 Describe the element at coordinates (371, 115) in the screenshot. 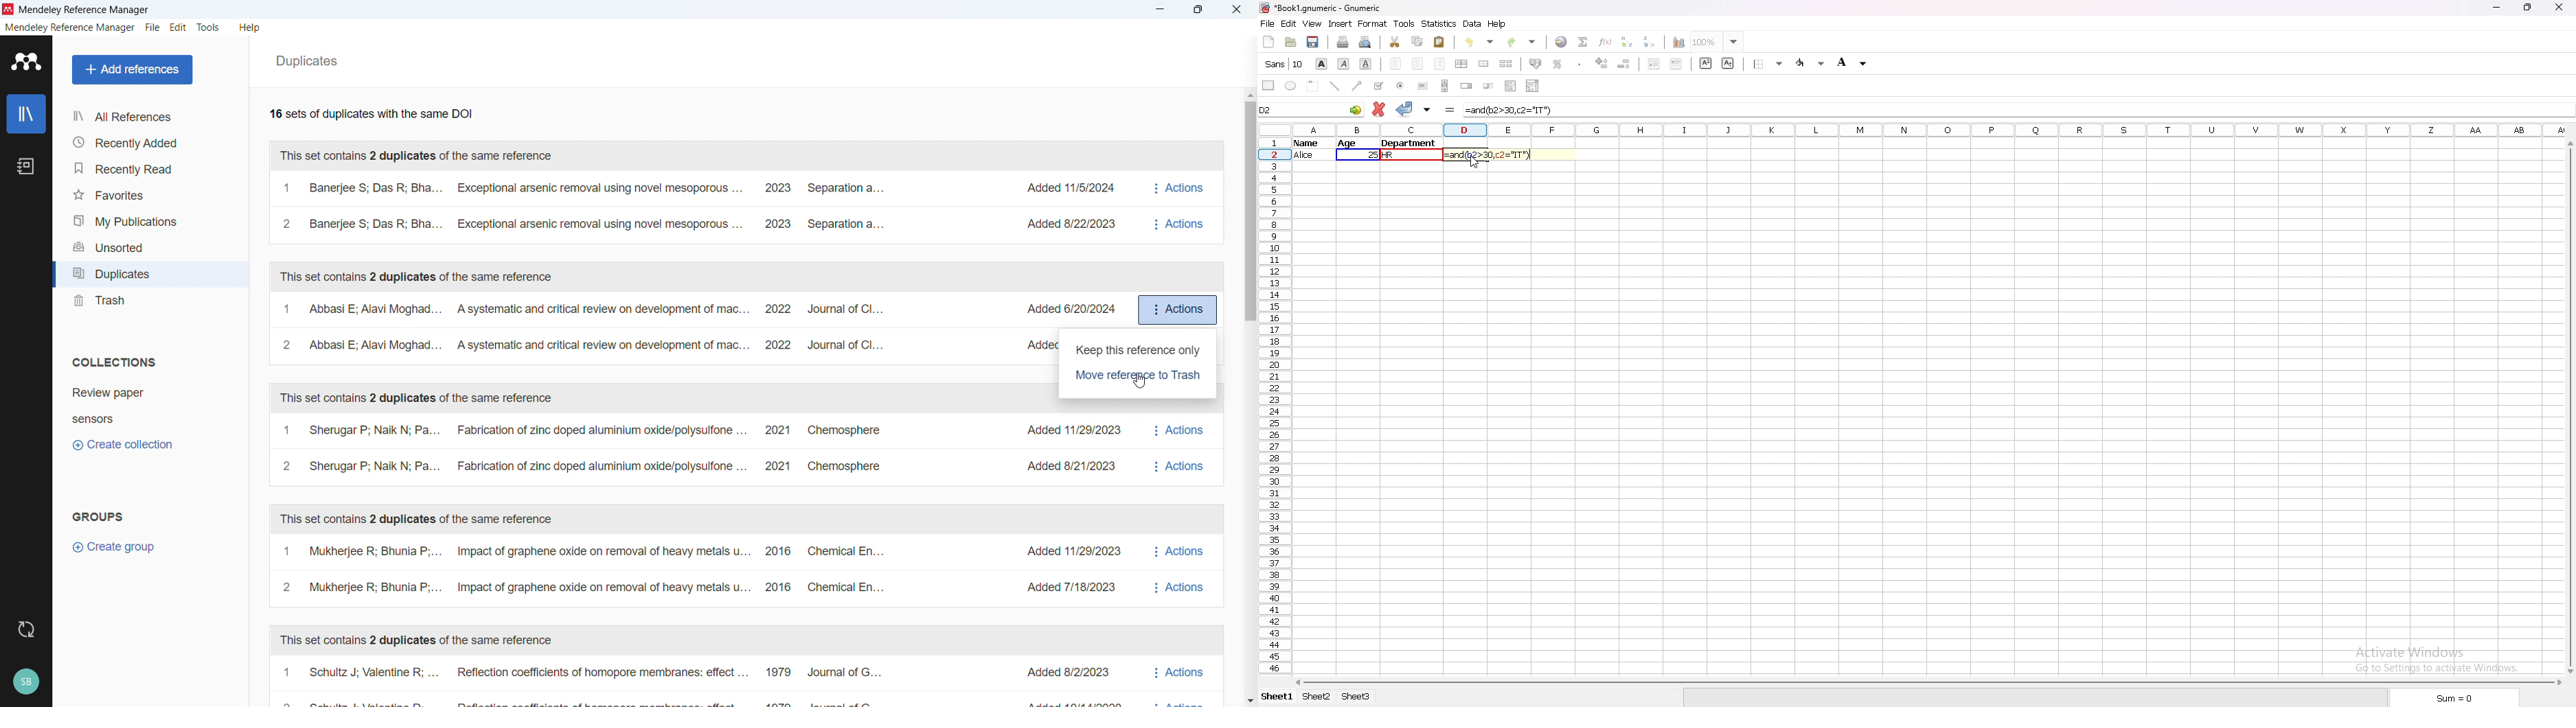

I see `Number of available duplicates ` at that location.